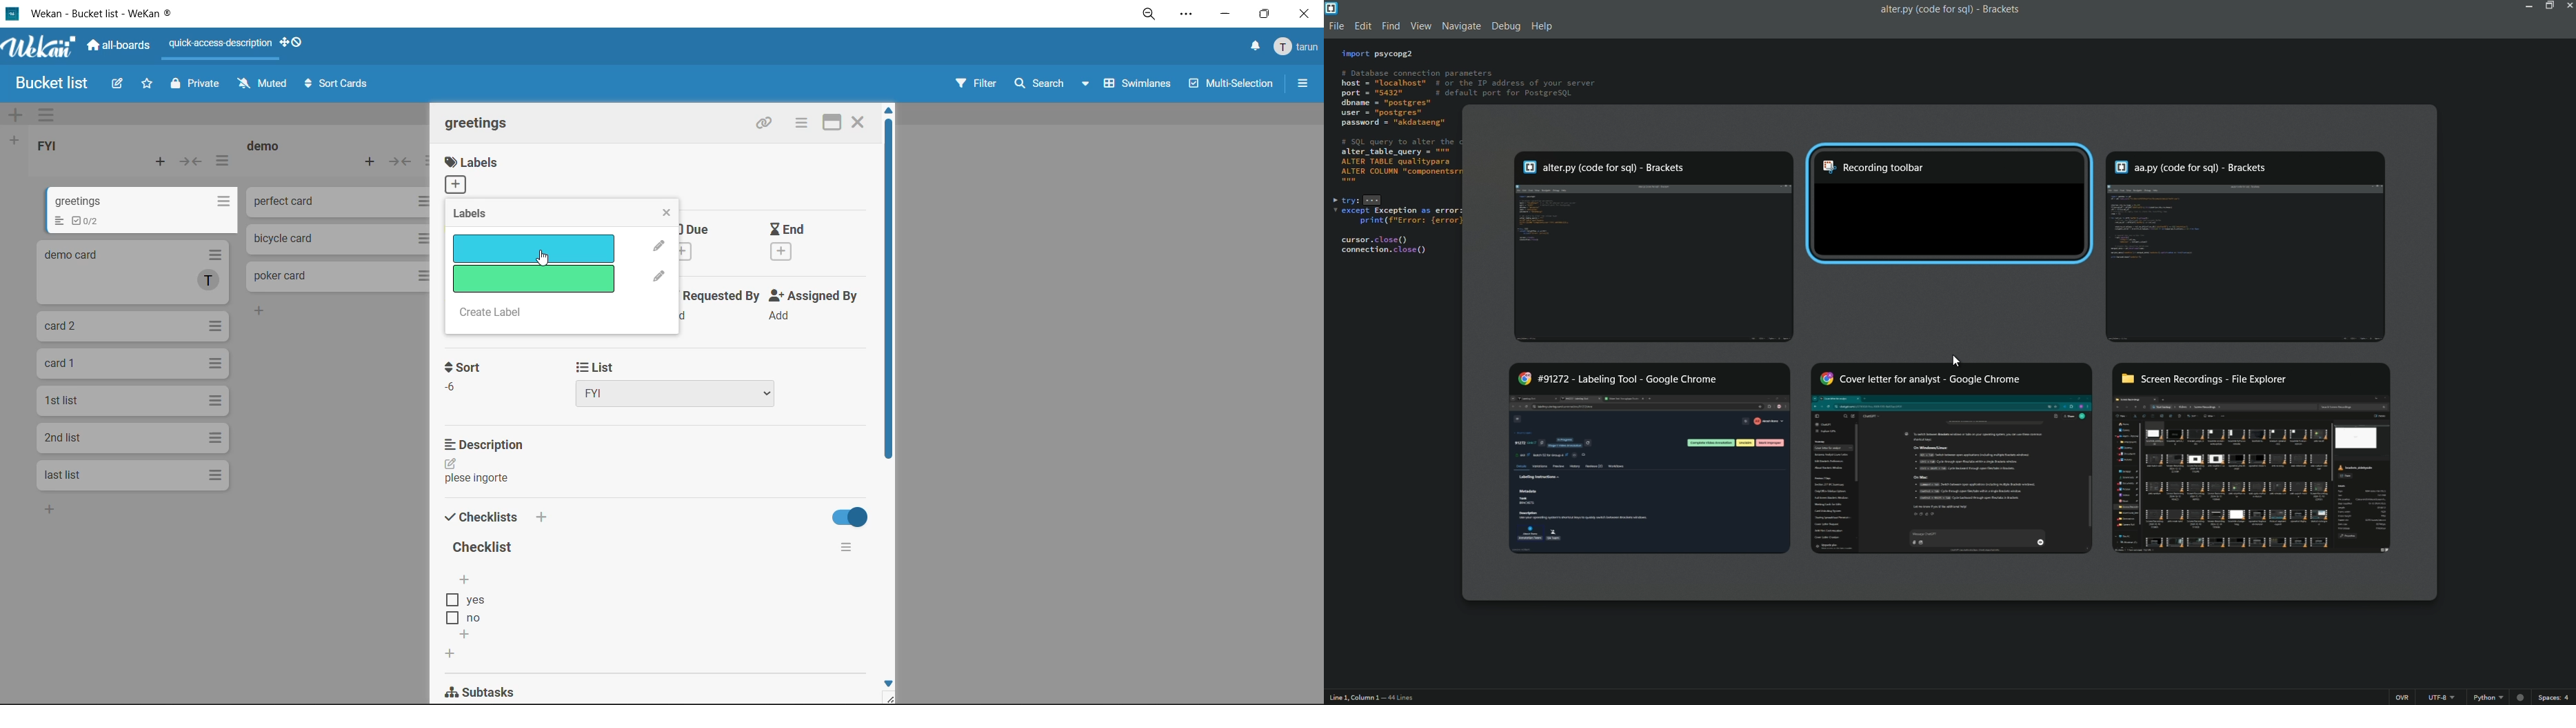  I want to click on add checklist options, so click(467, 633).